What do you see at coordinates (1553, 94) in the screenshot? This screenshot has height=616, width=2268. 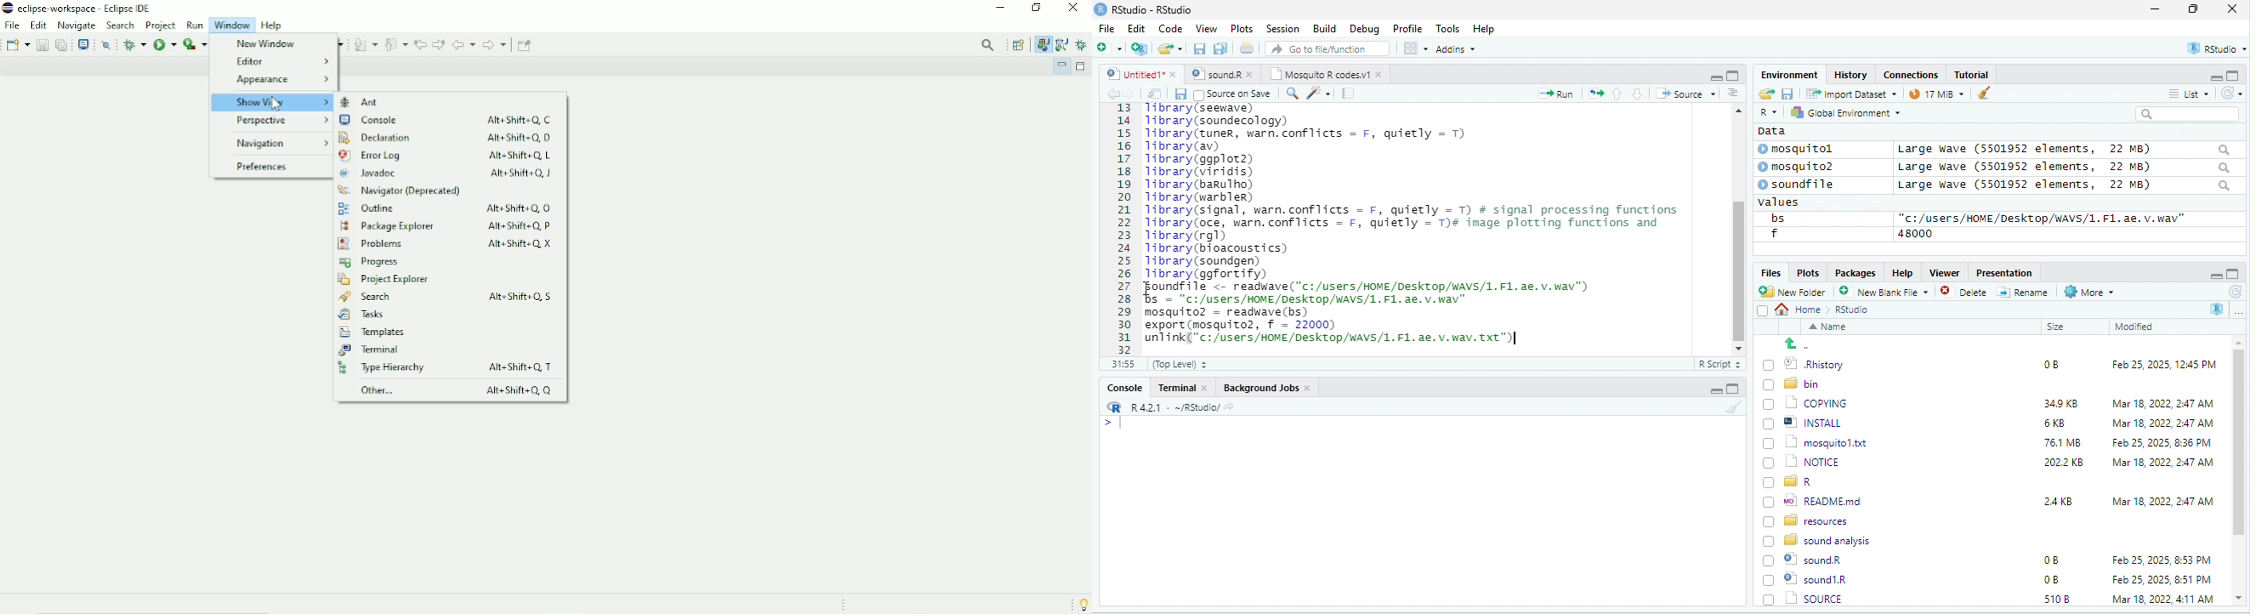 I see `Run` at bounding box center [1553, 94].